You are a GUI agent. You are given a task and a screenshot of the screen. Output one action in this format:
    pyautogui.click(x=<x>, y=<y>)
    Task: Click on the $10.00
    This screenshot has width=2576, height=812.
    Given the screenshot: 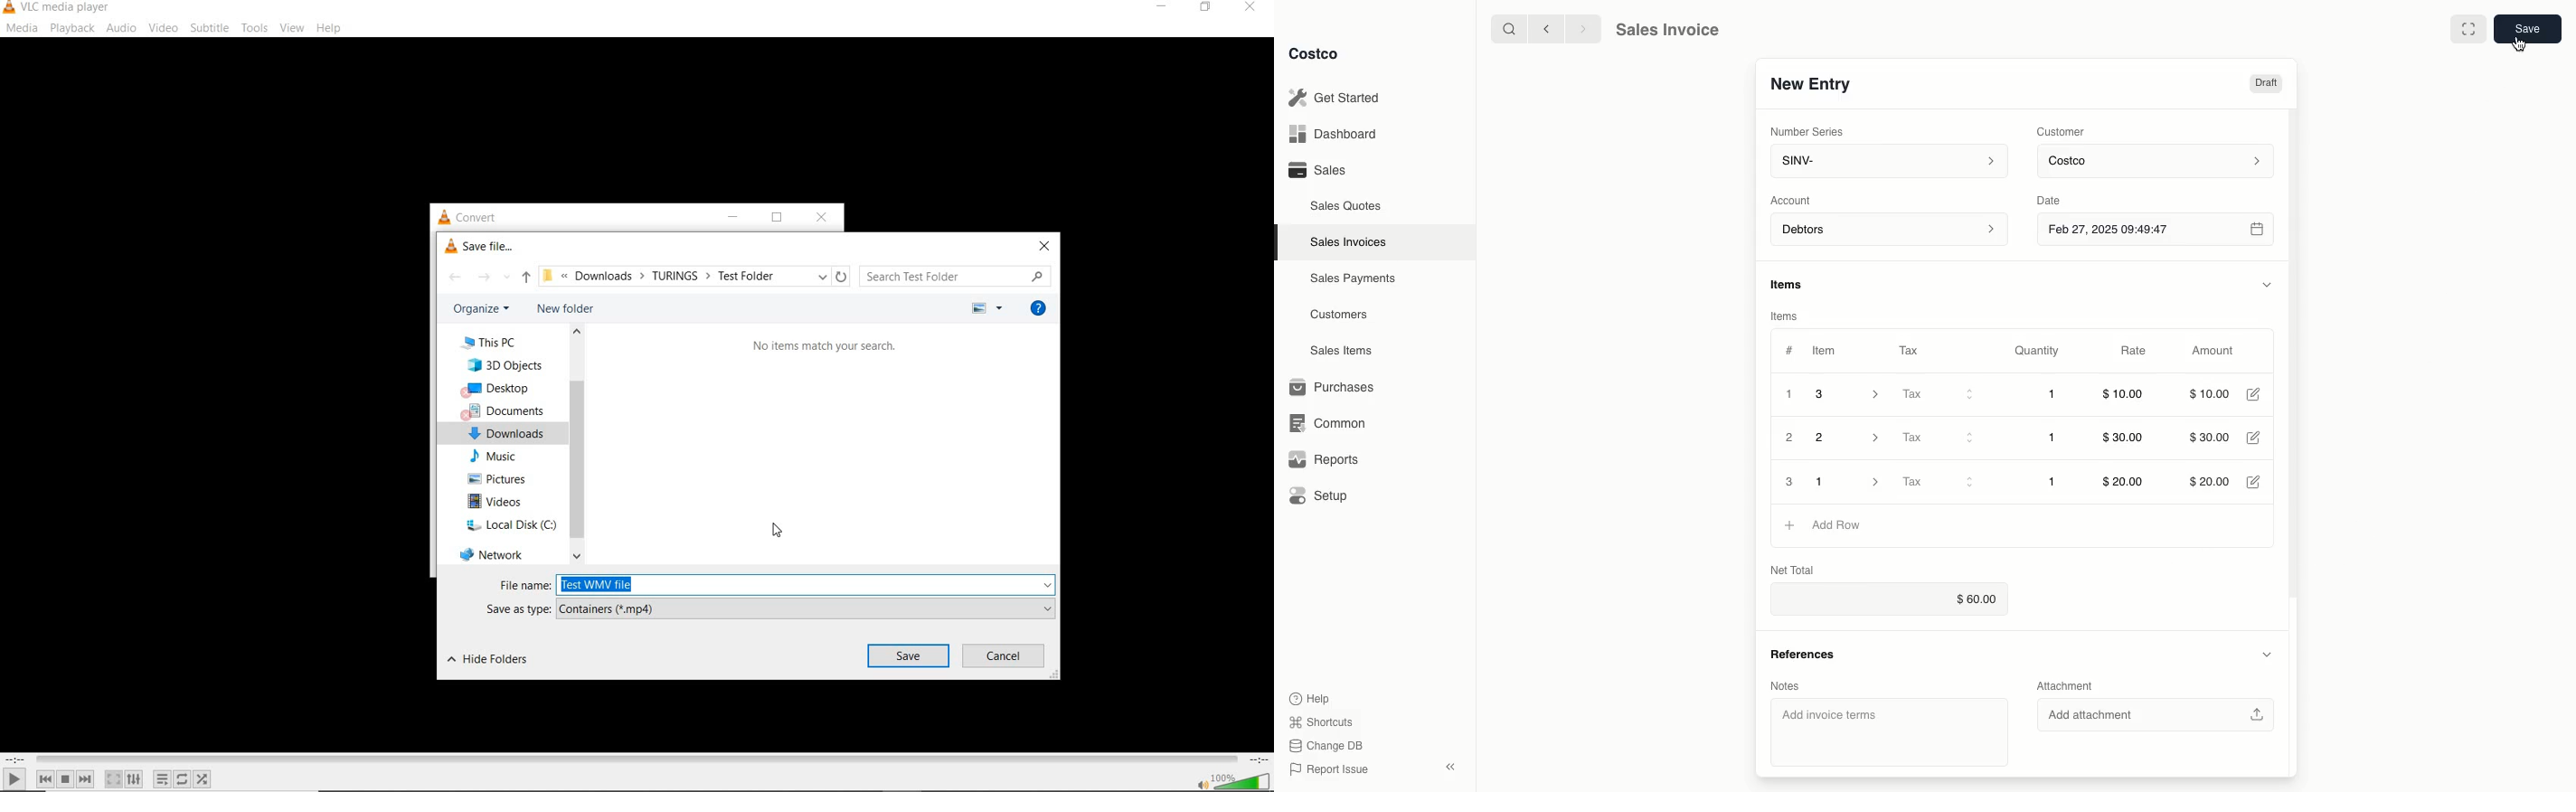 What is the action you would take?
    pyautogui.click(x=2213, y=393)
    